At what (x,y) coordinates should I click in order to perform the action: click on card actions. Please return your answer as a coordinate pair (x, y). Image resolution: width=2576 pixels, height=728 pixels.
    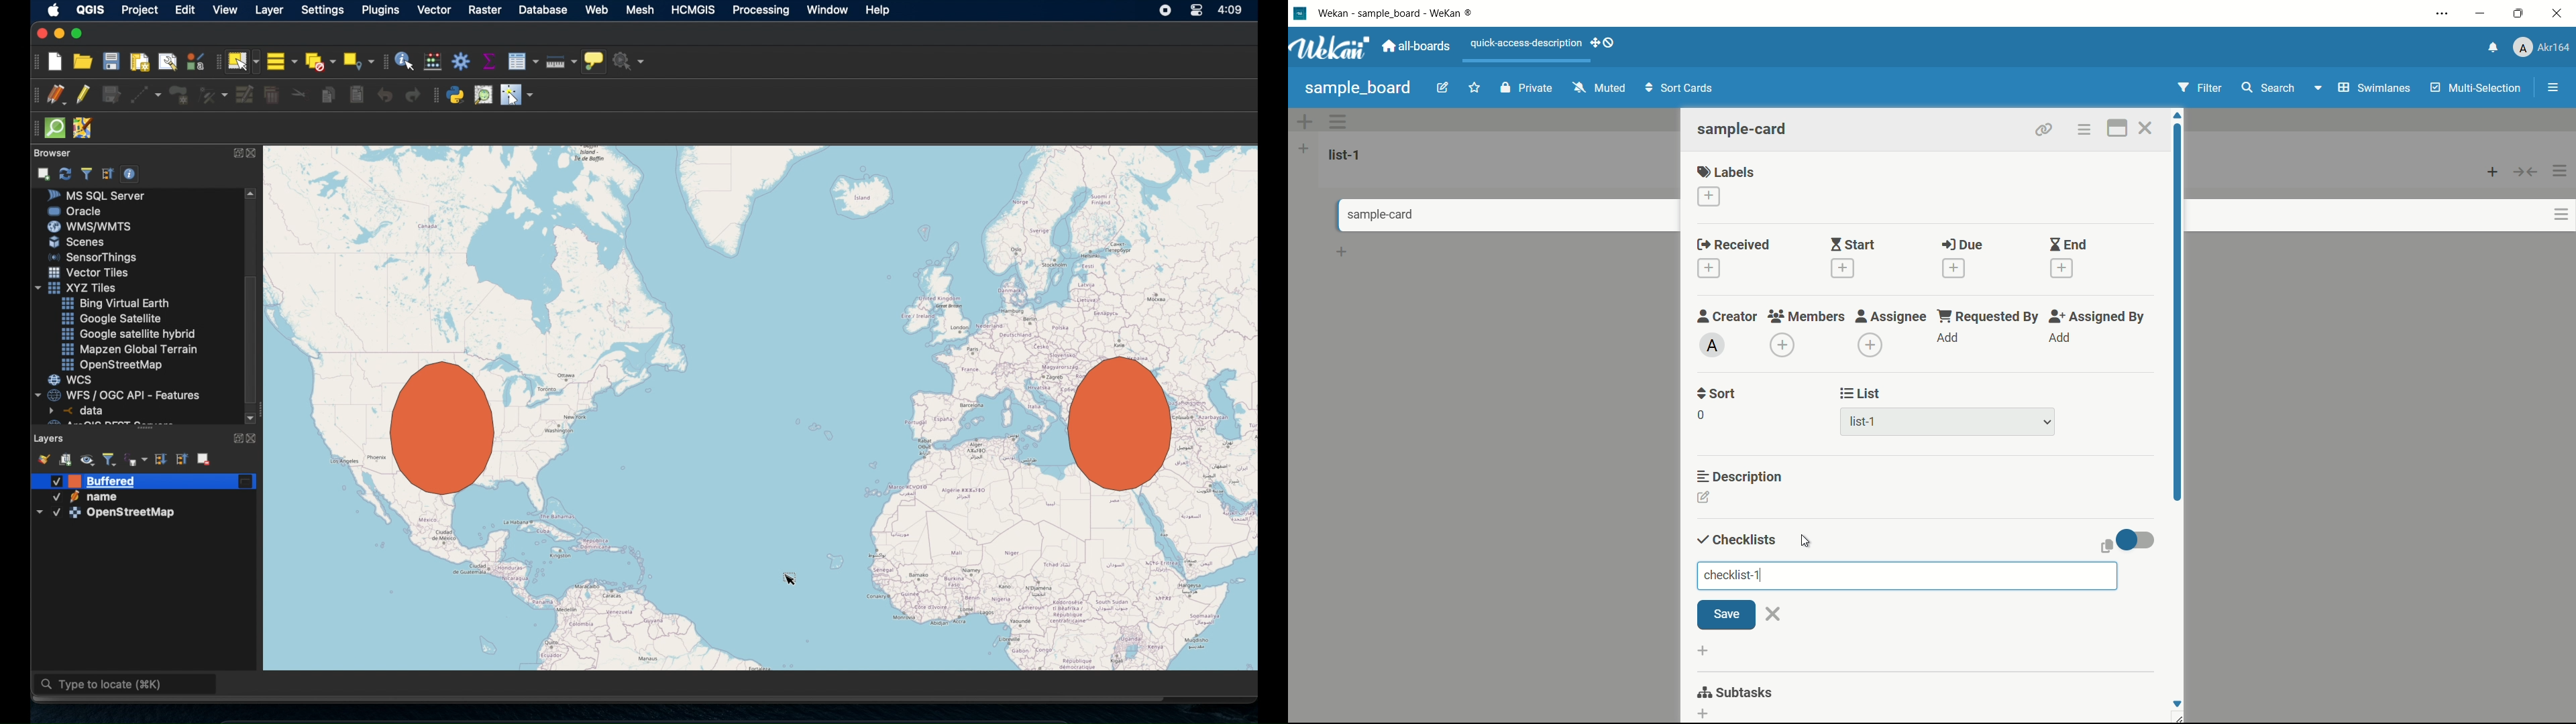
    Looking at the image, I should click on (2561, 215).